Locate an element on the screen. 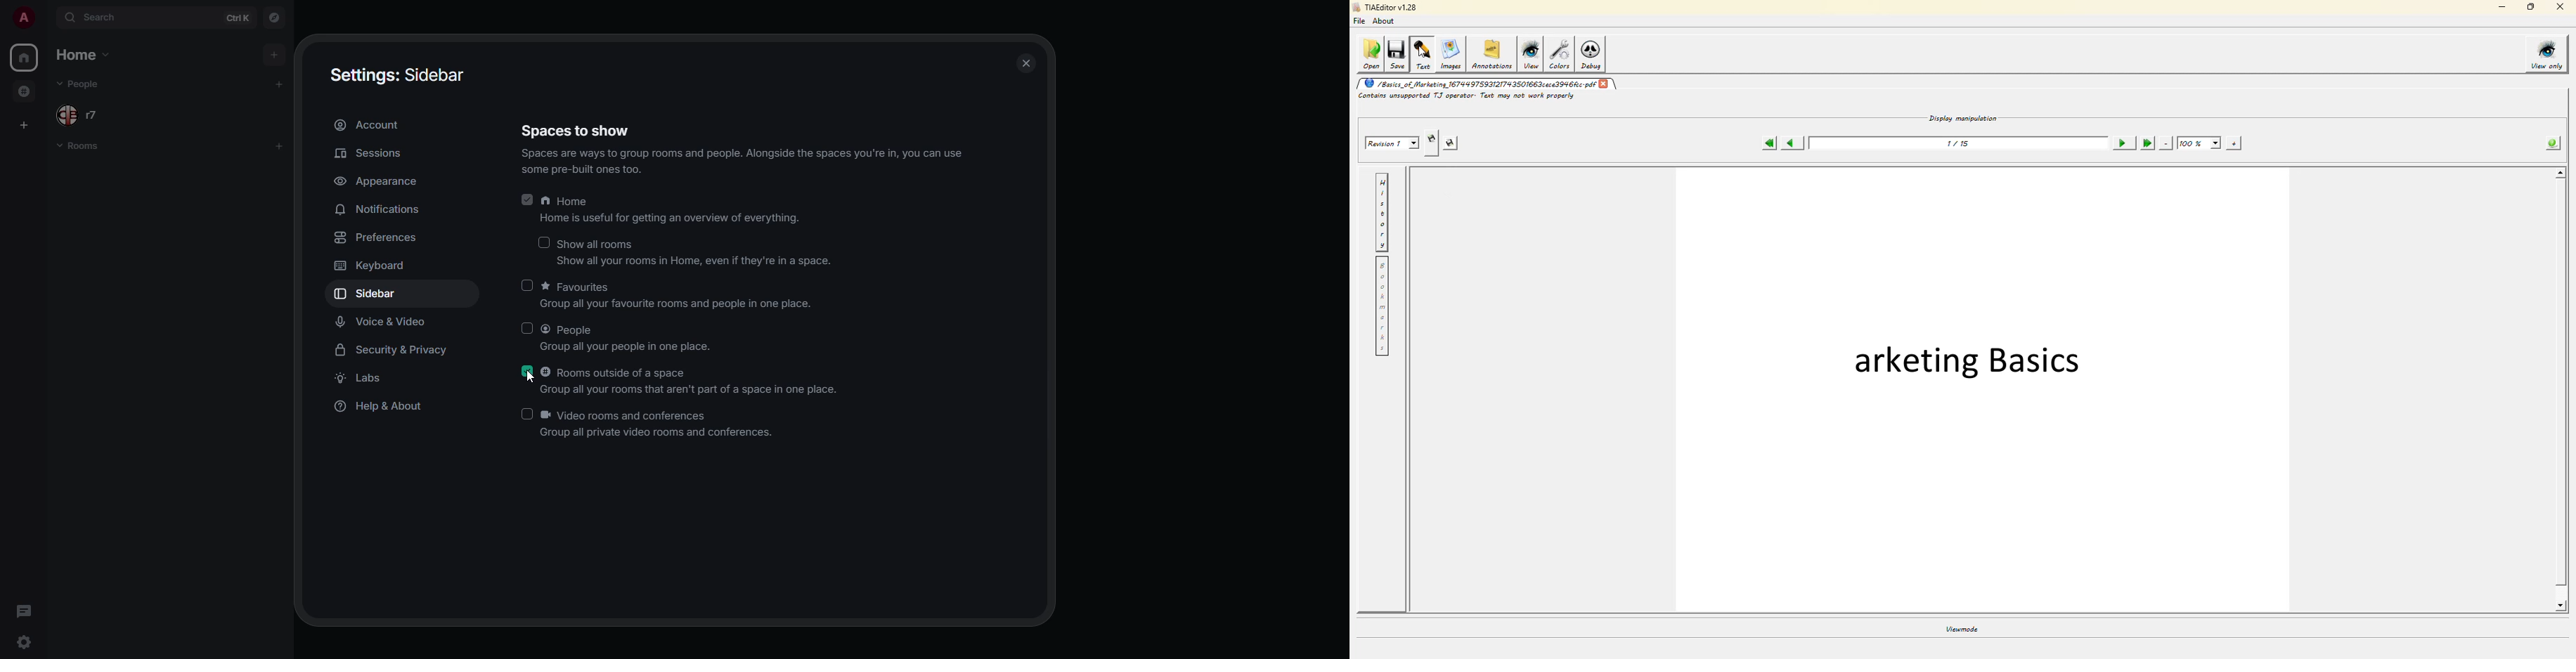 The height and width of the screenshot is (672, 2576). keyboard is located at coordinates (370, 268).